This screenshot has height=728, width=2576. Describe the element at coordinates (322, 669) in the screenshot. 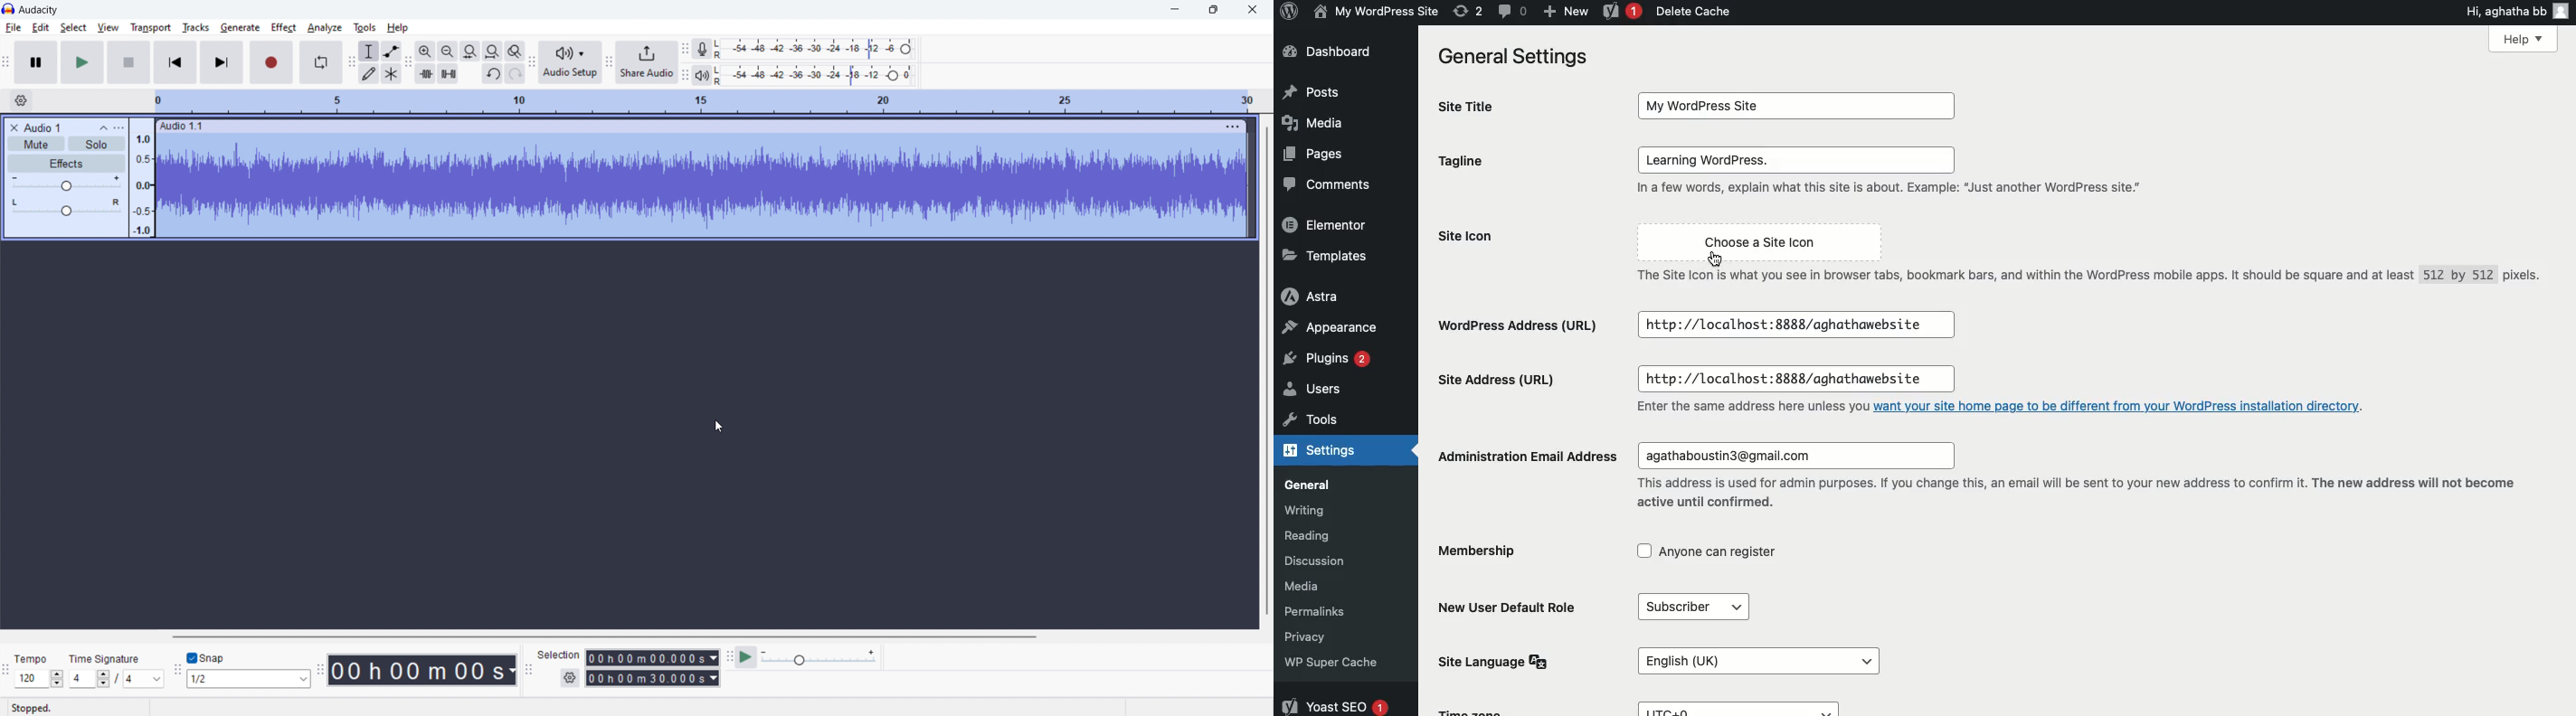

I see `time toolbar` at that location.